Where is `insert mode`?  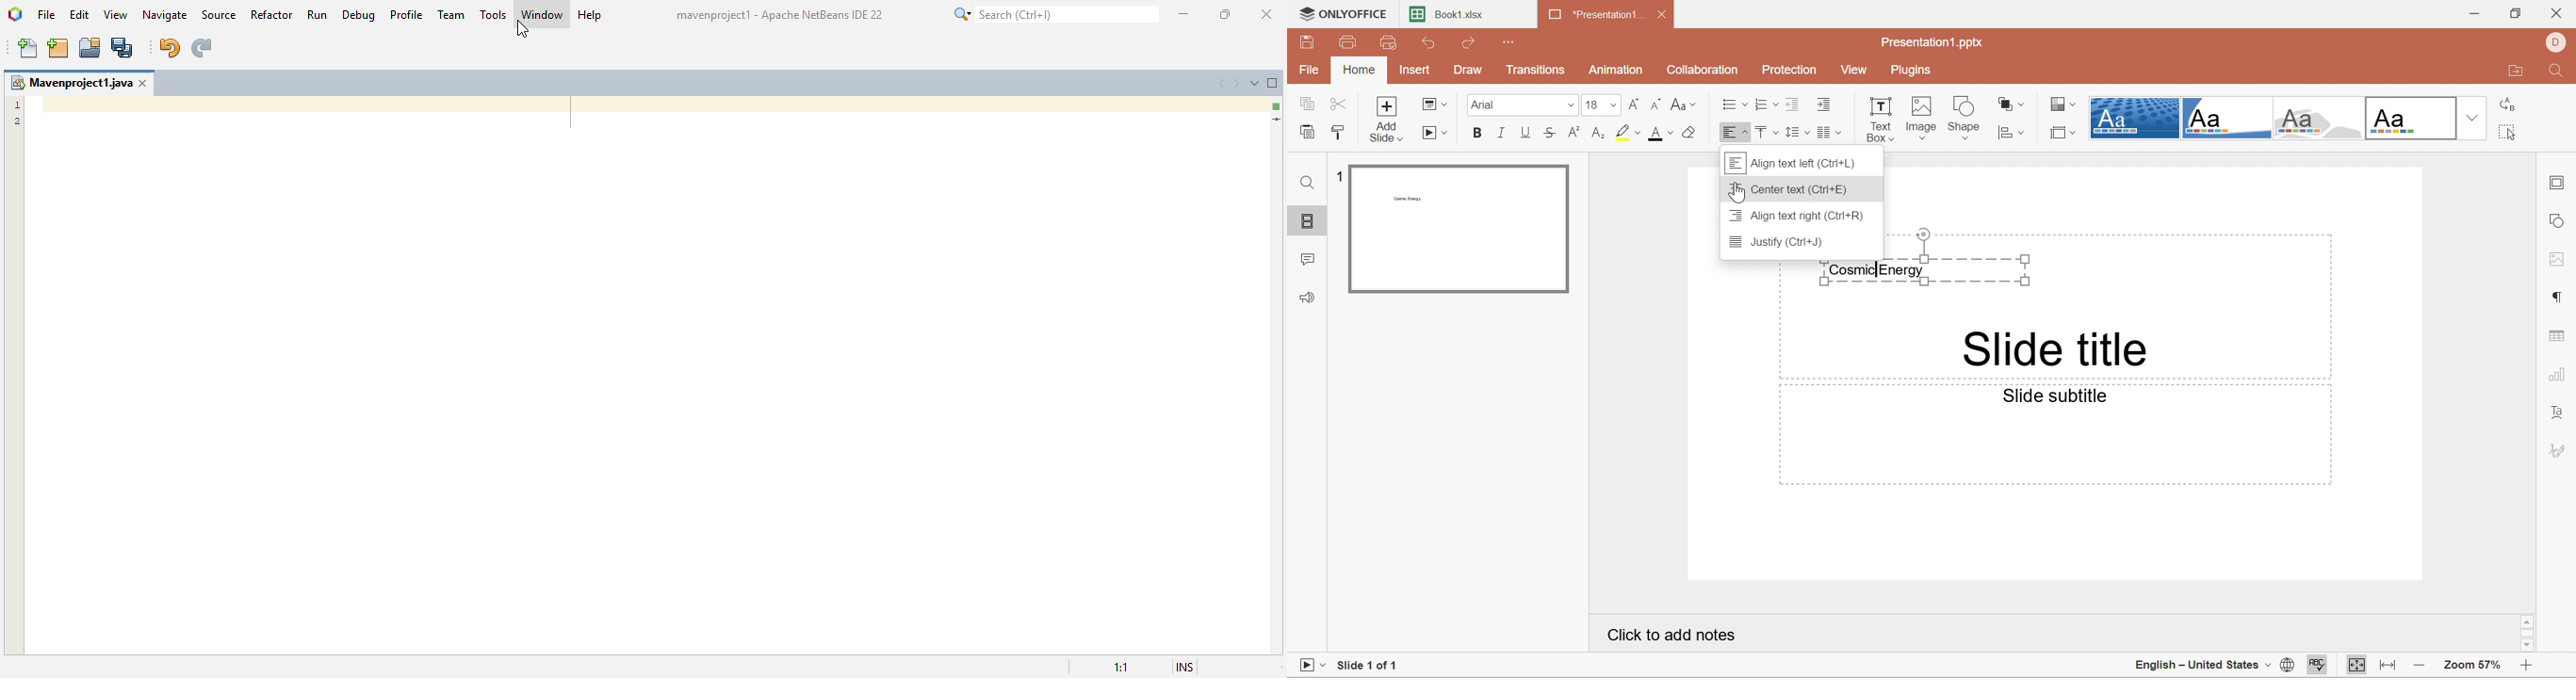 insert mode is located at coordinates (1180, 666).